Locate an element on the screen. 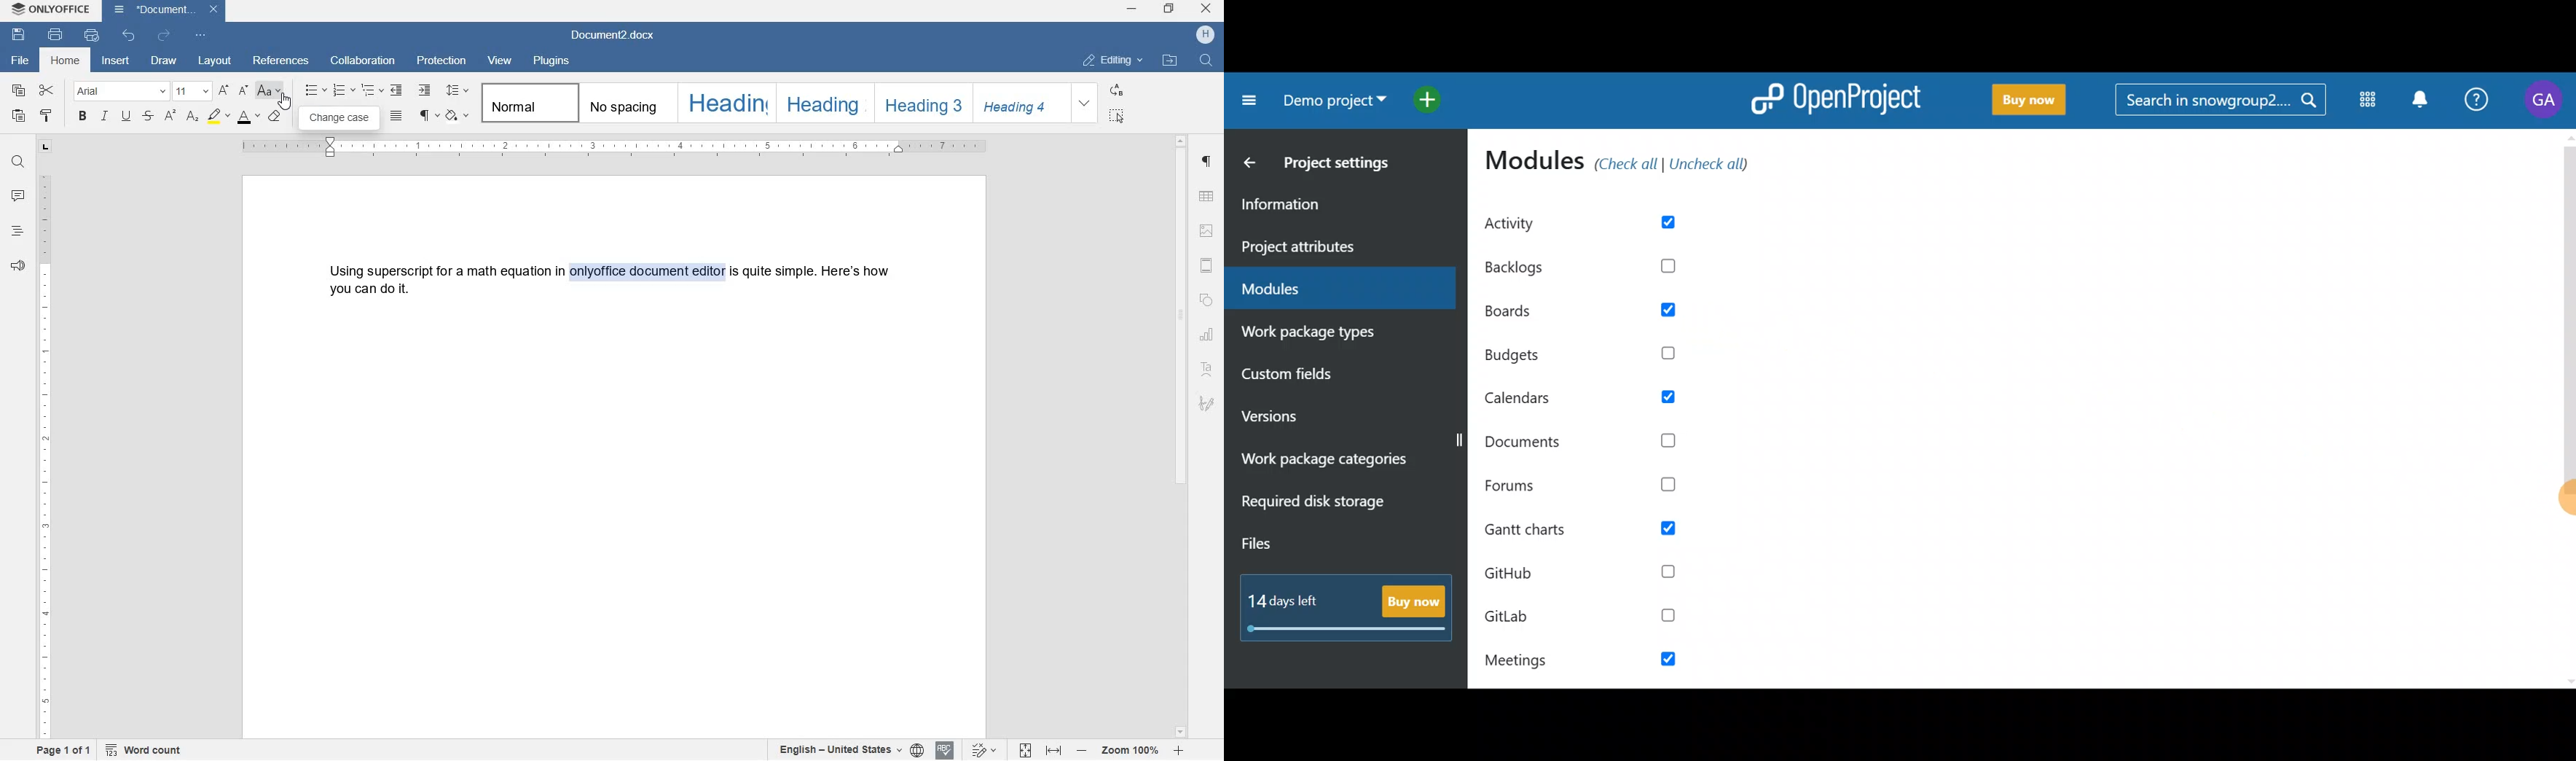 The height and width of the screenshot is (784, 2576). normal is located at coordinates (527, 104).